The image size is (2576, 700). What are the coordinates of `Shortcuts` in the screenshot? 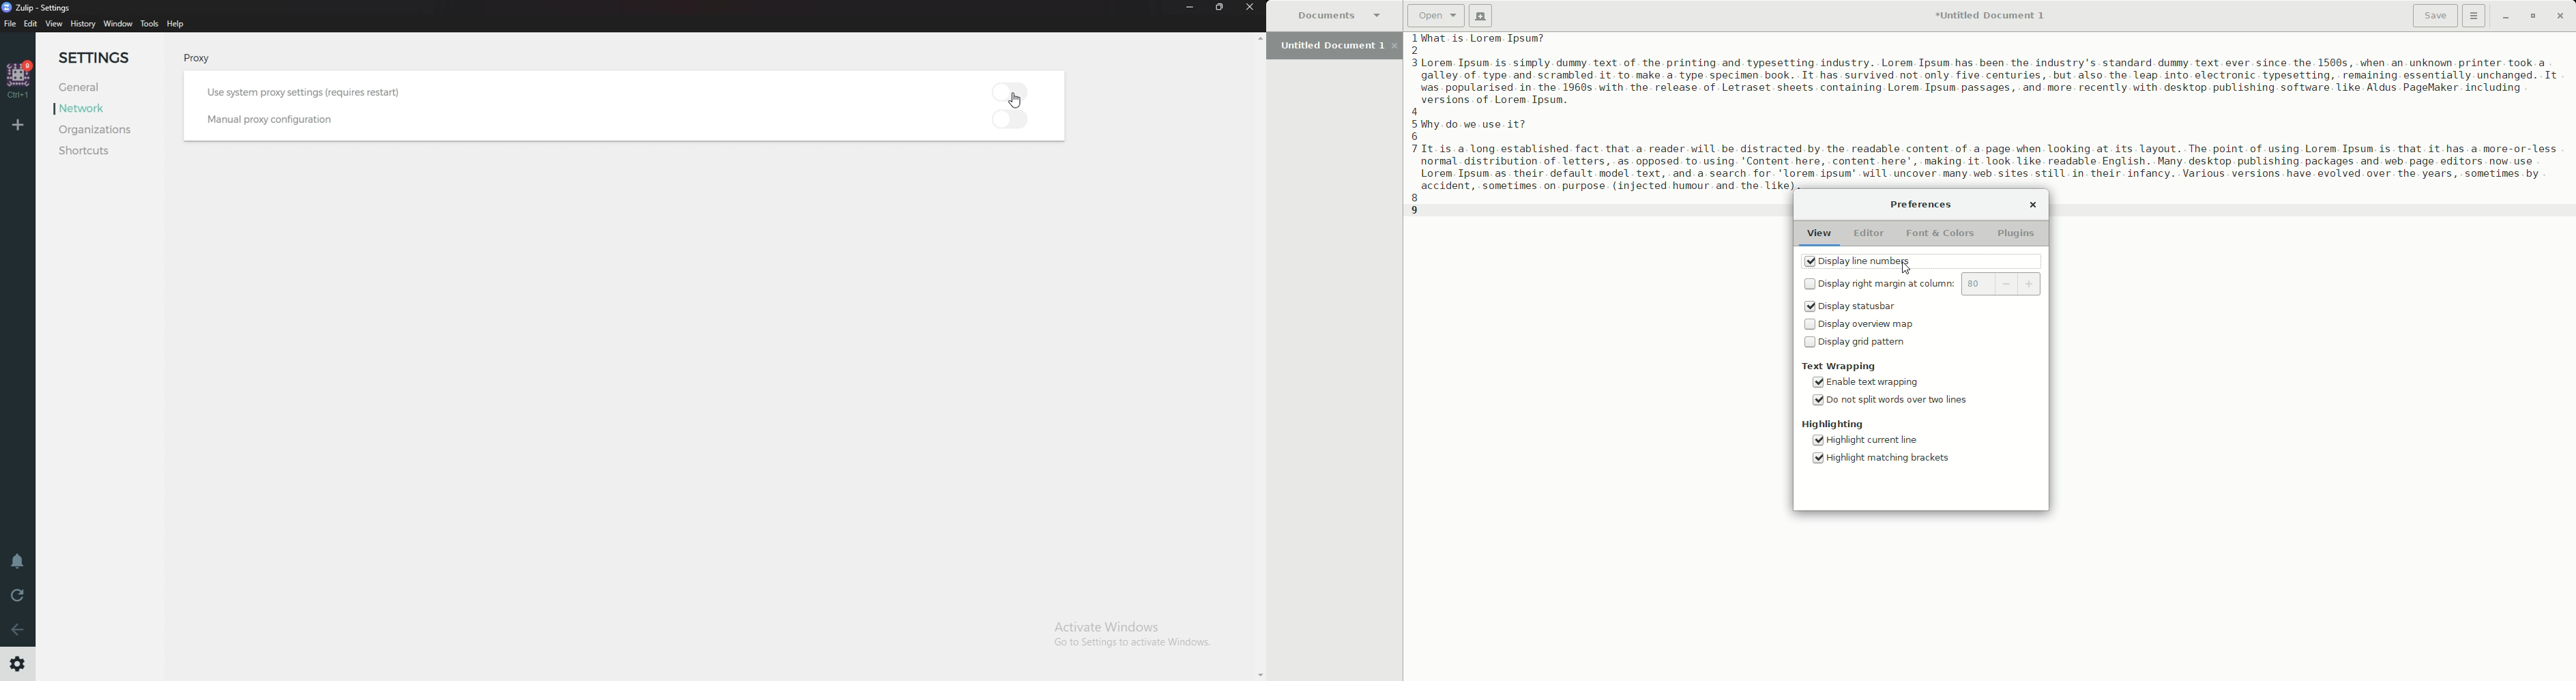 It's located at (102, 152).